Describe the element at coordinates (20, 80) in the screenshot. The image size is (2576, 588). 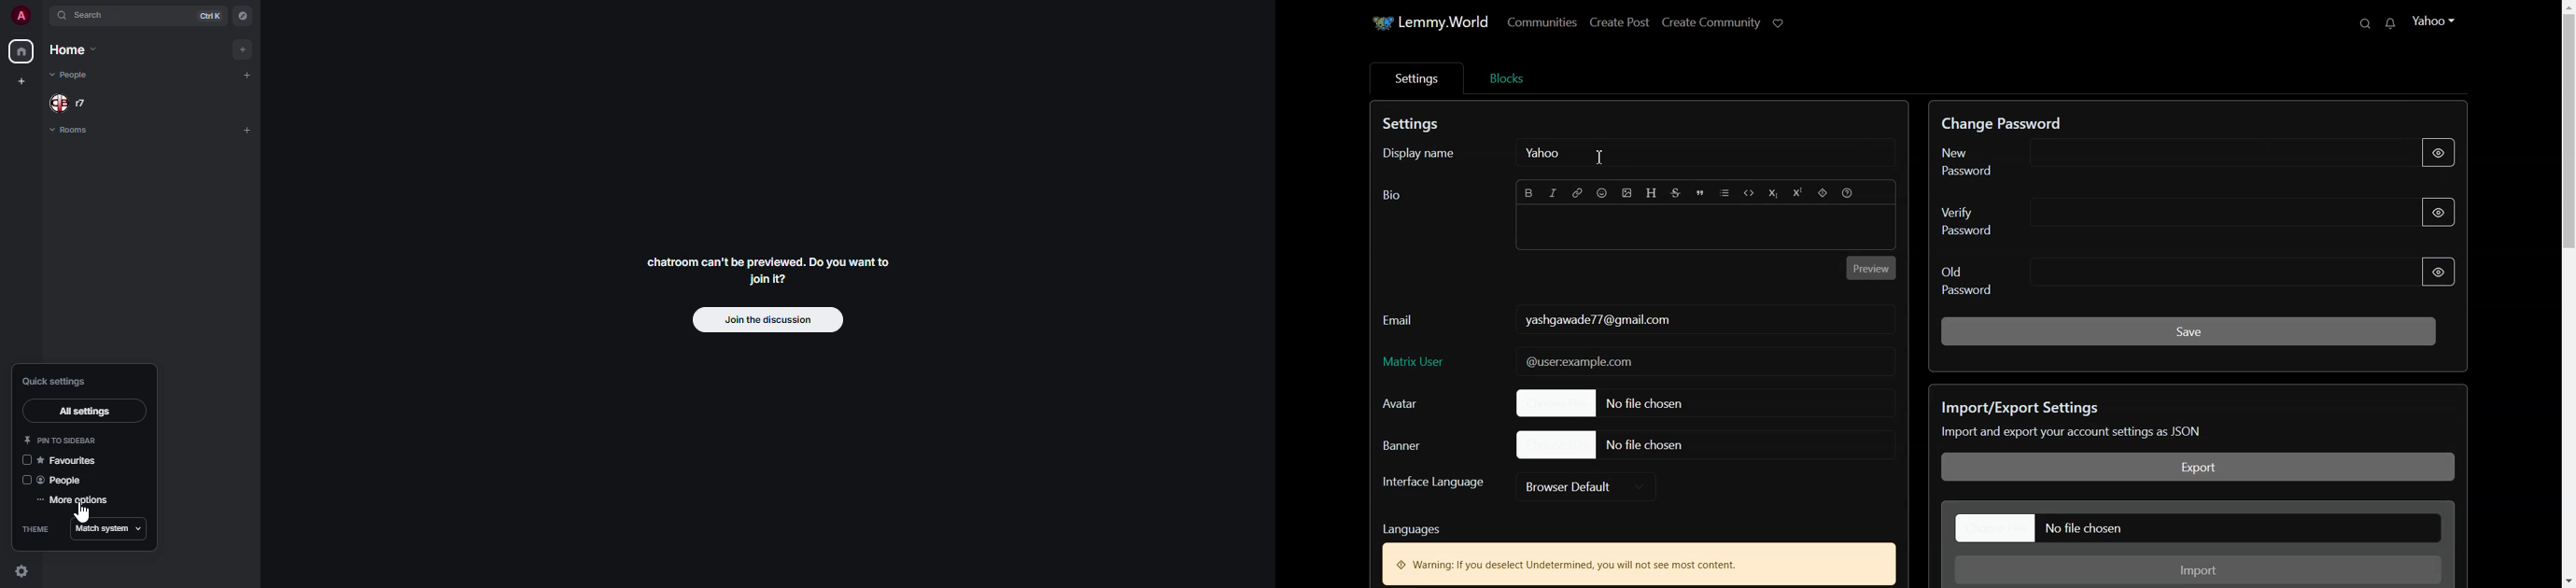
I see `create myspace` at that location.